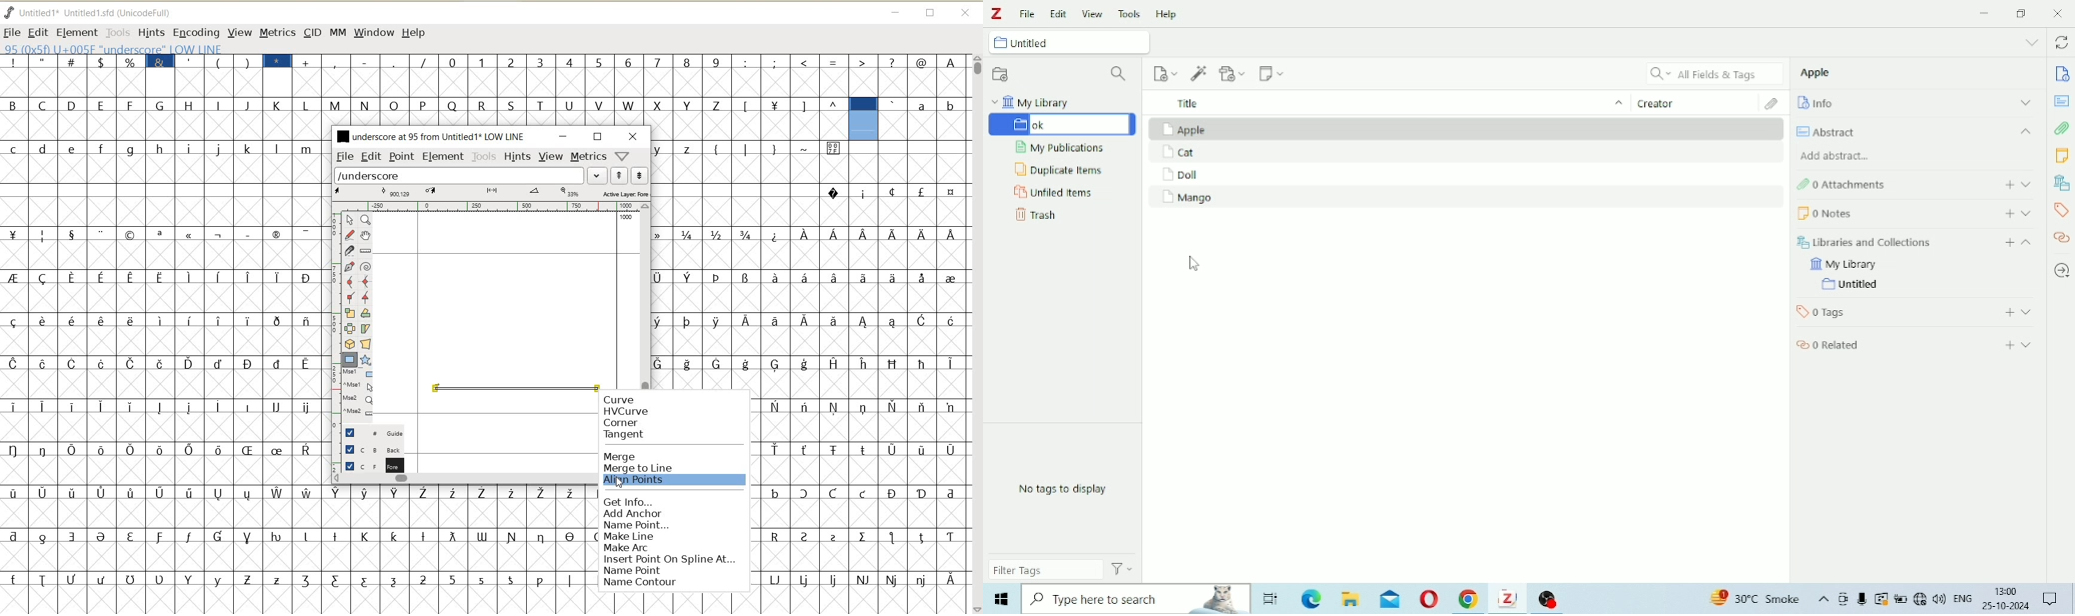 The height and width of the screenshot is (616, 2100). I want to click on Expand section, so click(2026, 345).